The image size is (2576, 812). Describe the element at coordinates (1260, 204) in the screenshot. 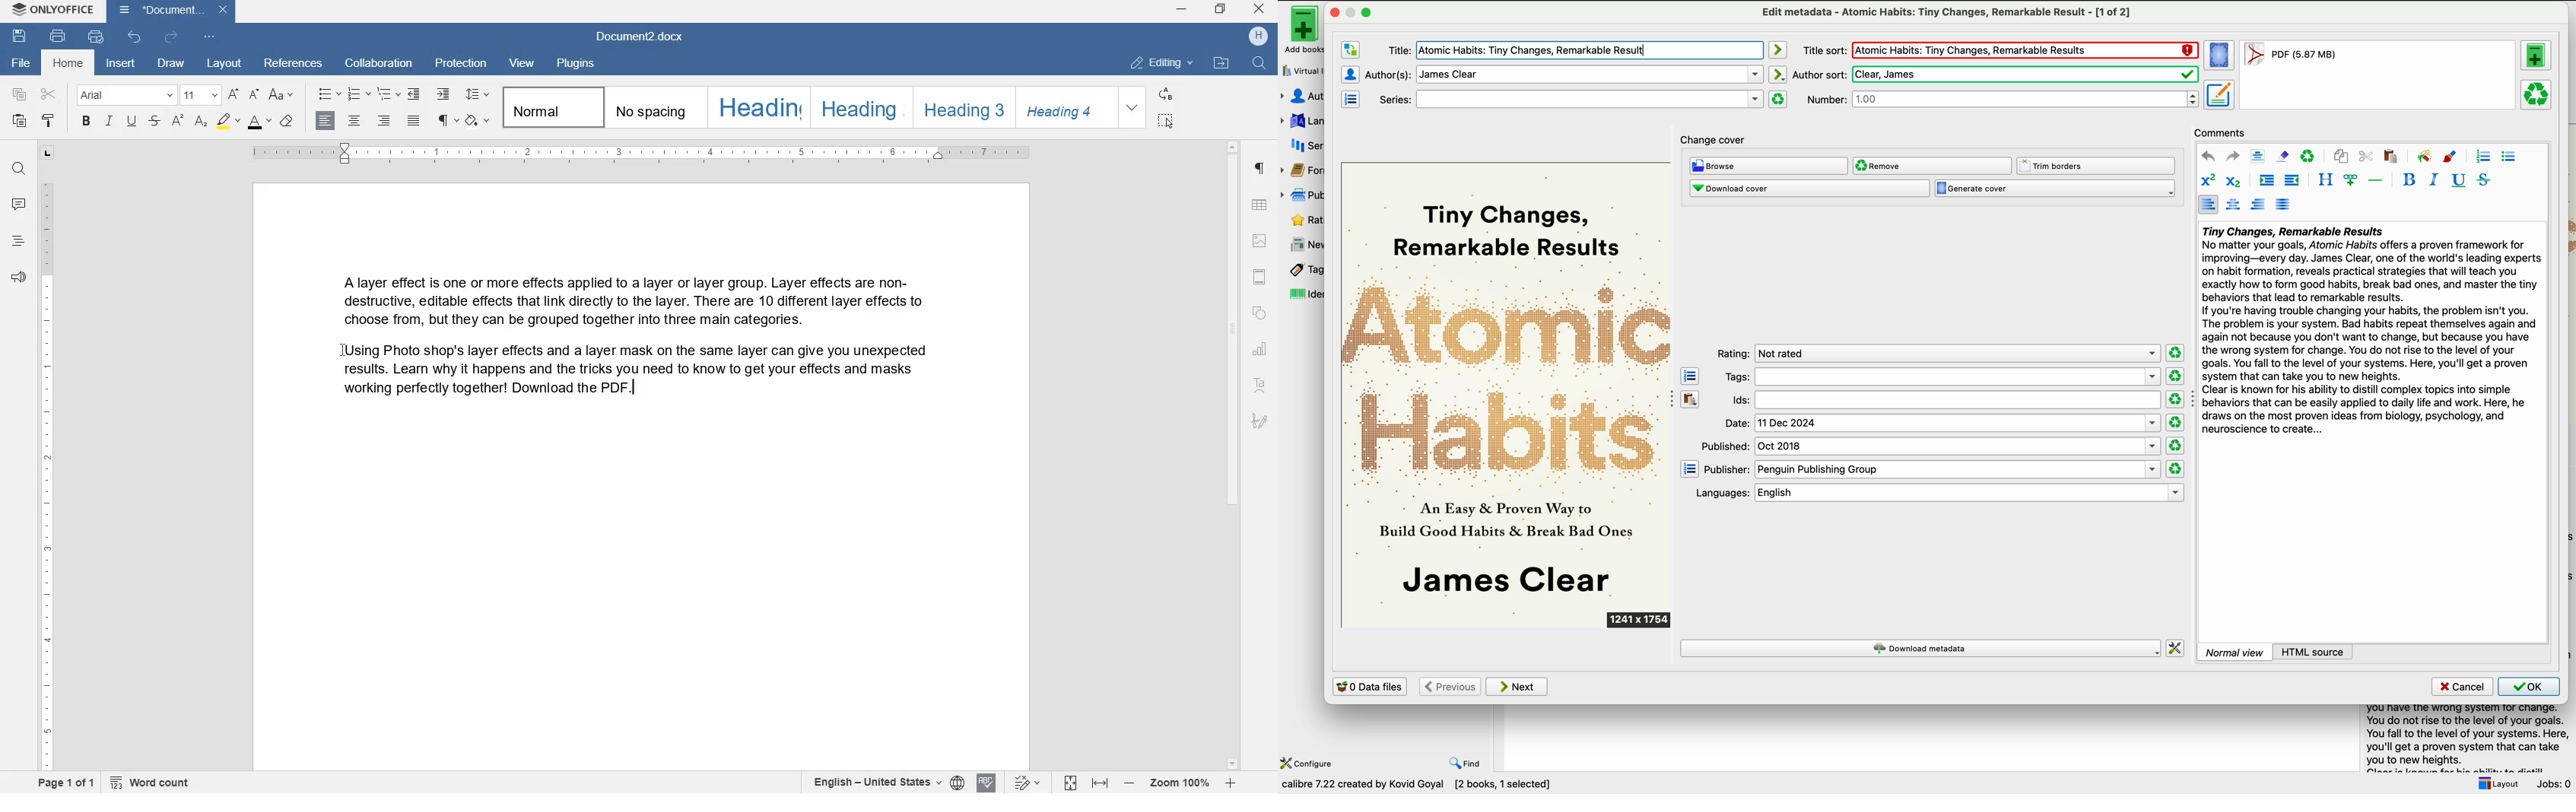

I see `TABLE` at that location.